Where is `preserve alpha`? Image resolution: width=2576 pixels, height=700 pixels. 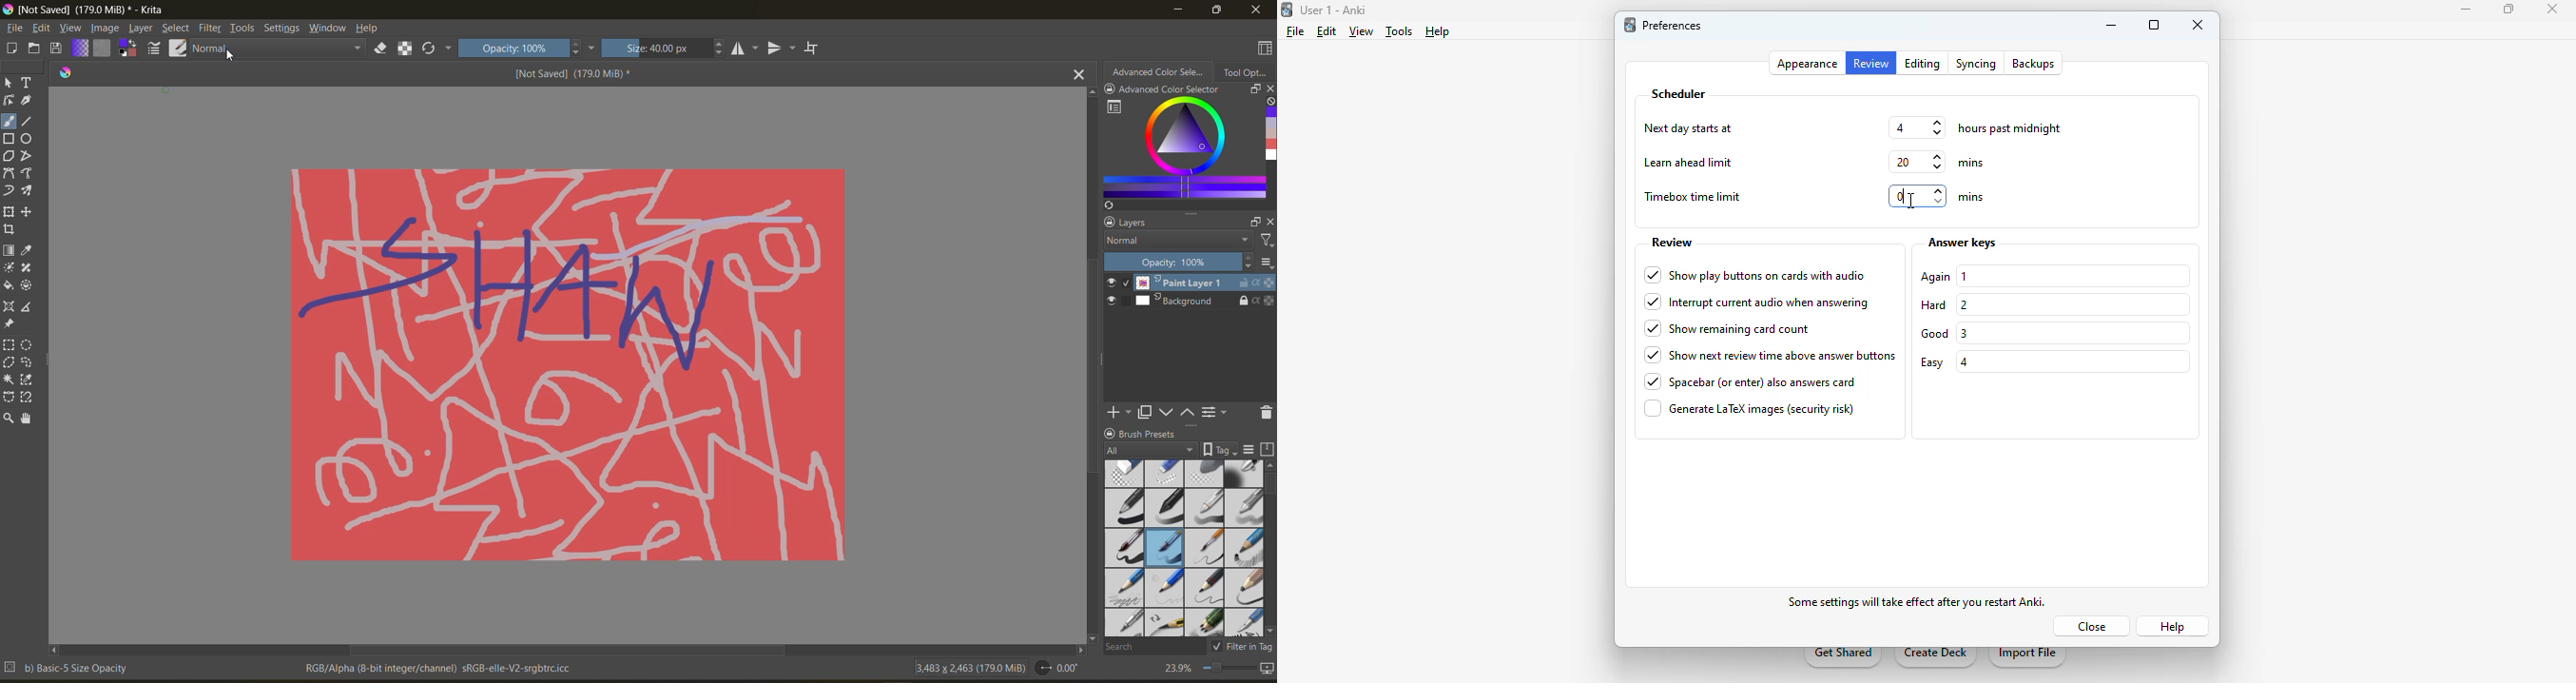
preserve alpha is located at coordinates (408, 50).